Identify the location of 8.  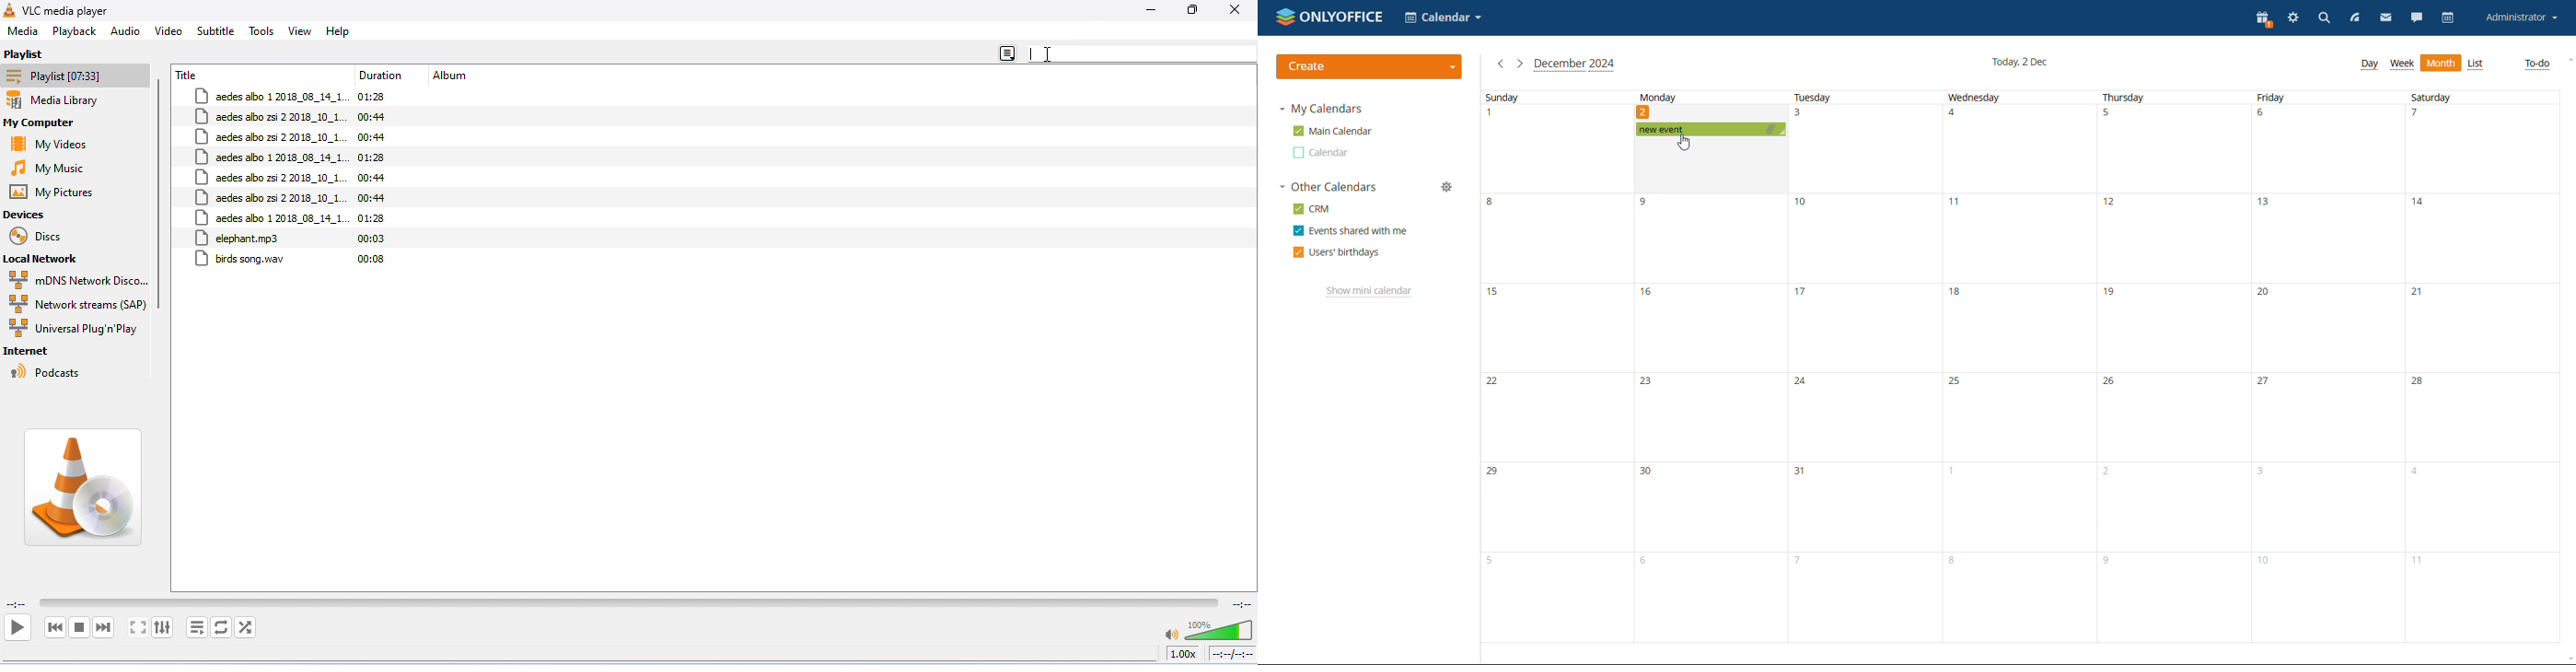
(1953, 561).